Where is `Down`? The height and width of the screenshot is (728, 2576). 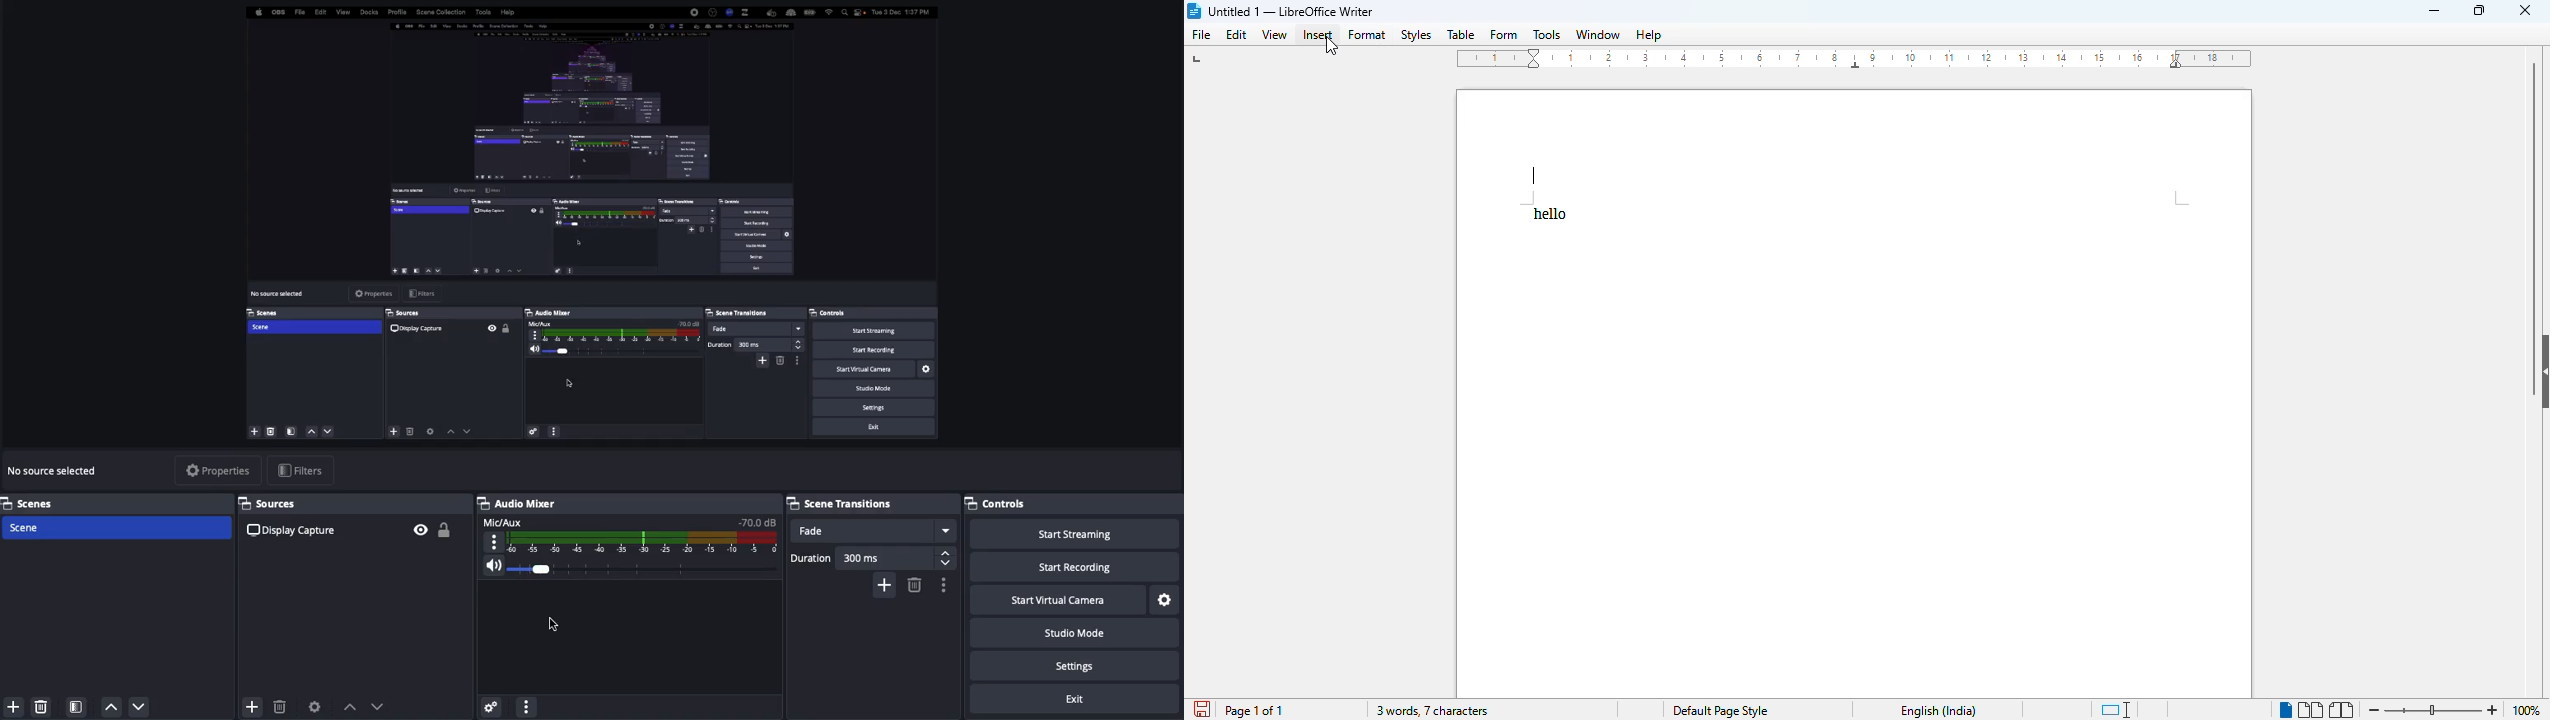 Down is located at coordinates (140, 708).